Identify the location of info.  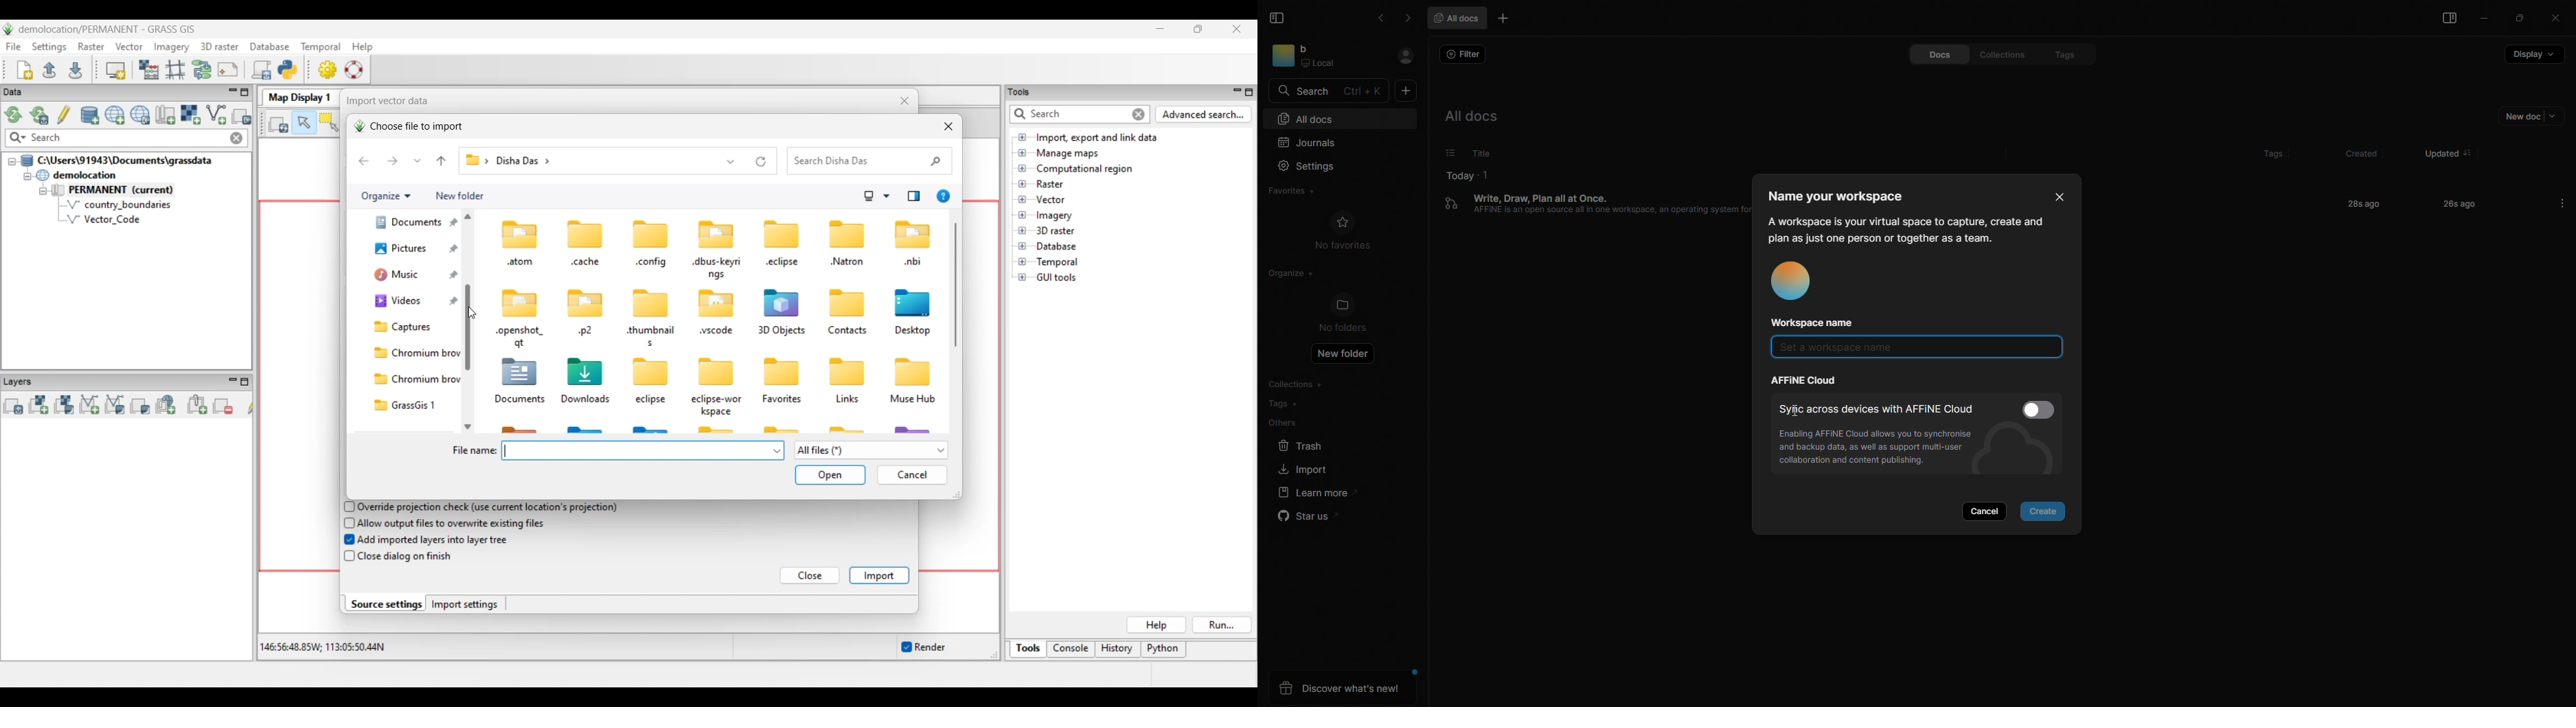
(1906, 229).